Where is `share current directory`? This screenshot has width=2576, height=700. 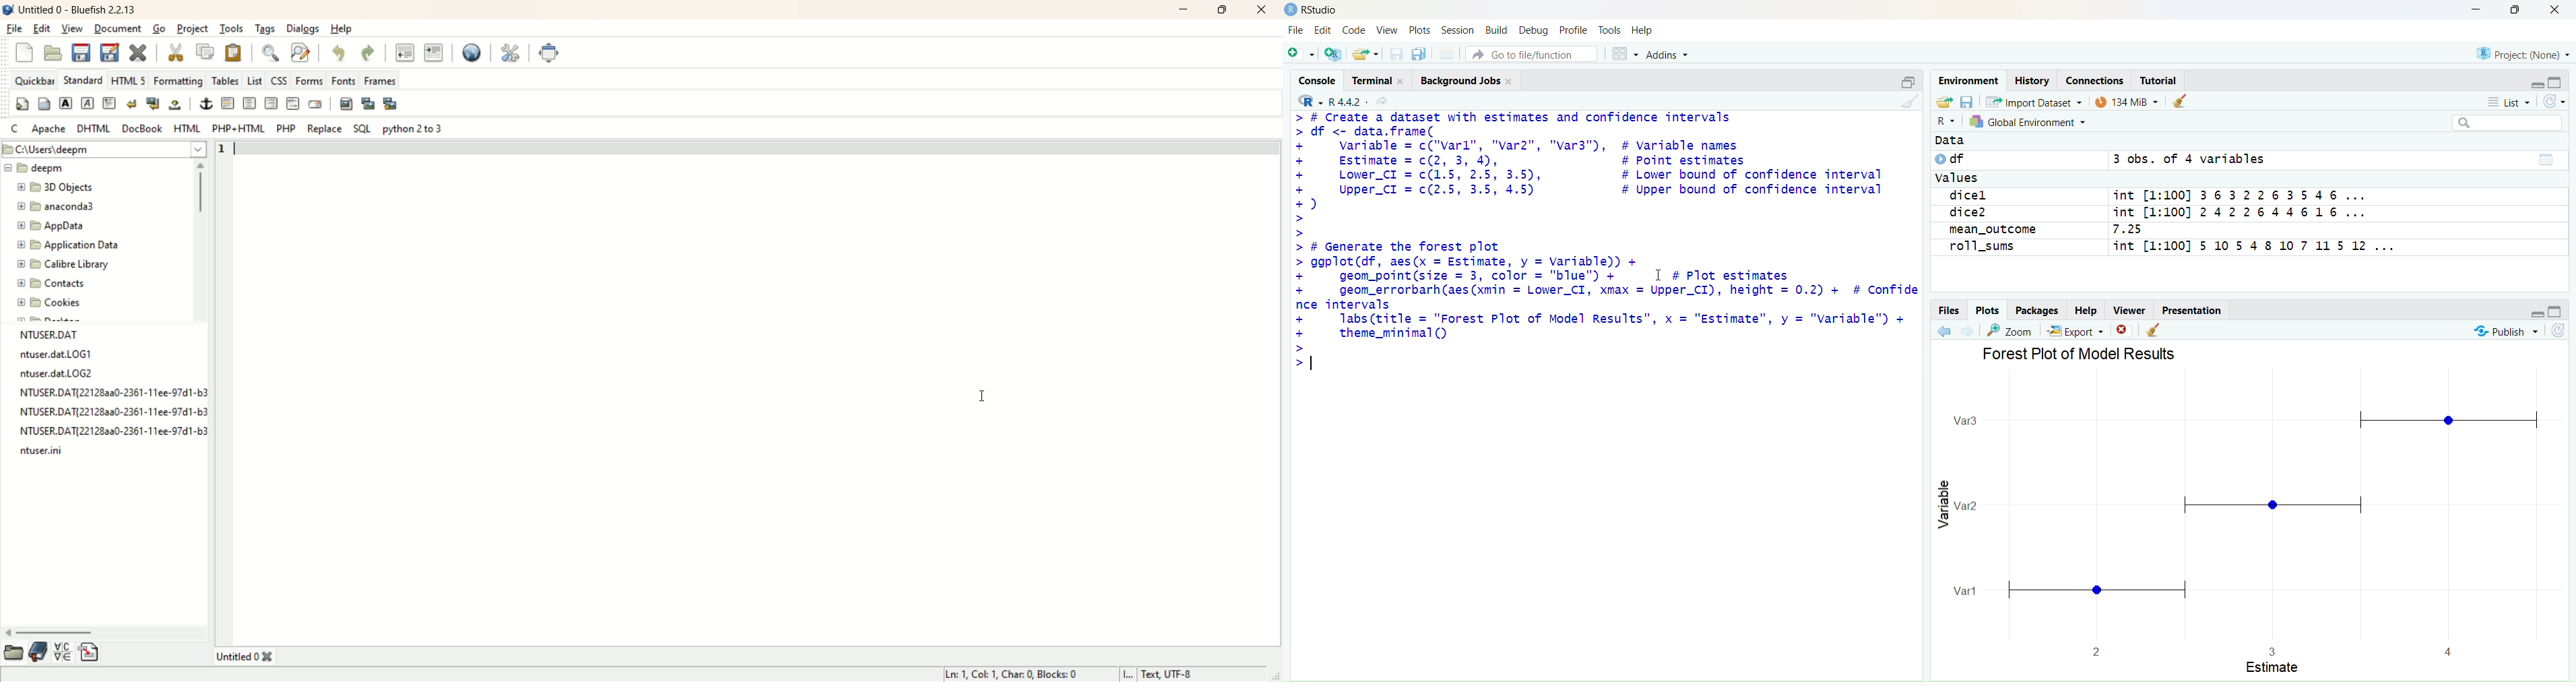 share current directory is located at coordinates (1381, 101).